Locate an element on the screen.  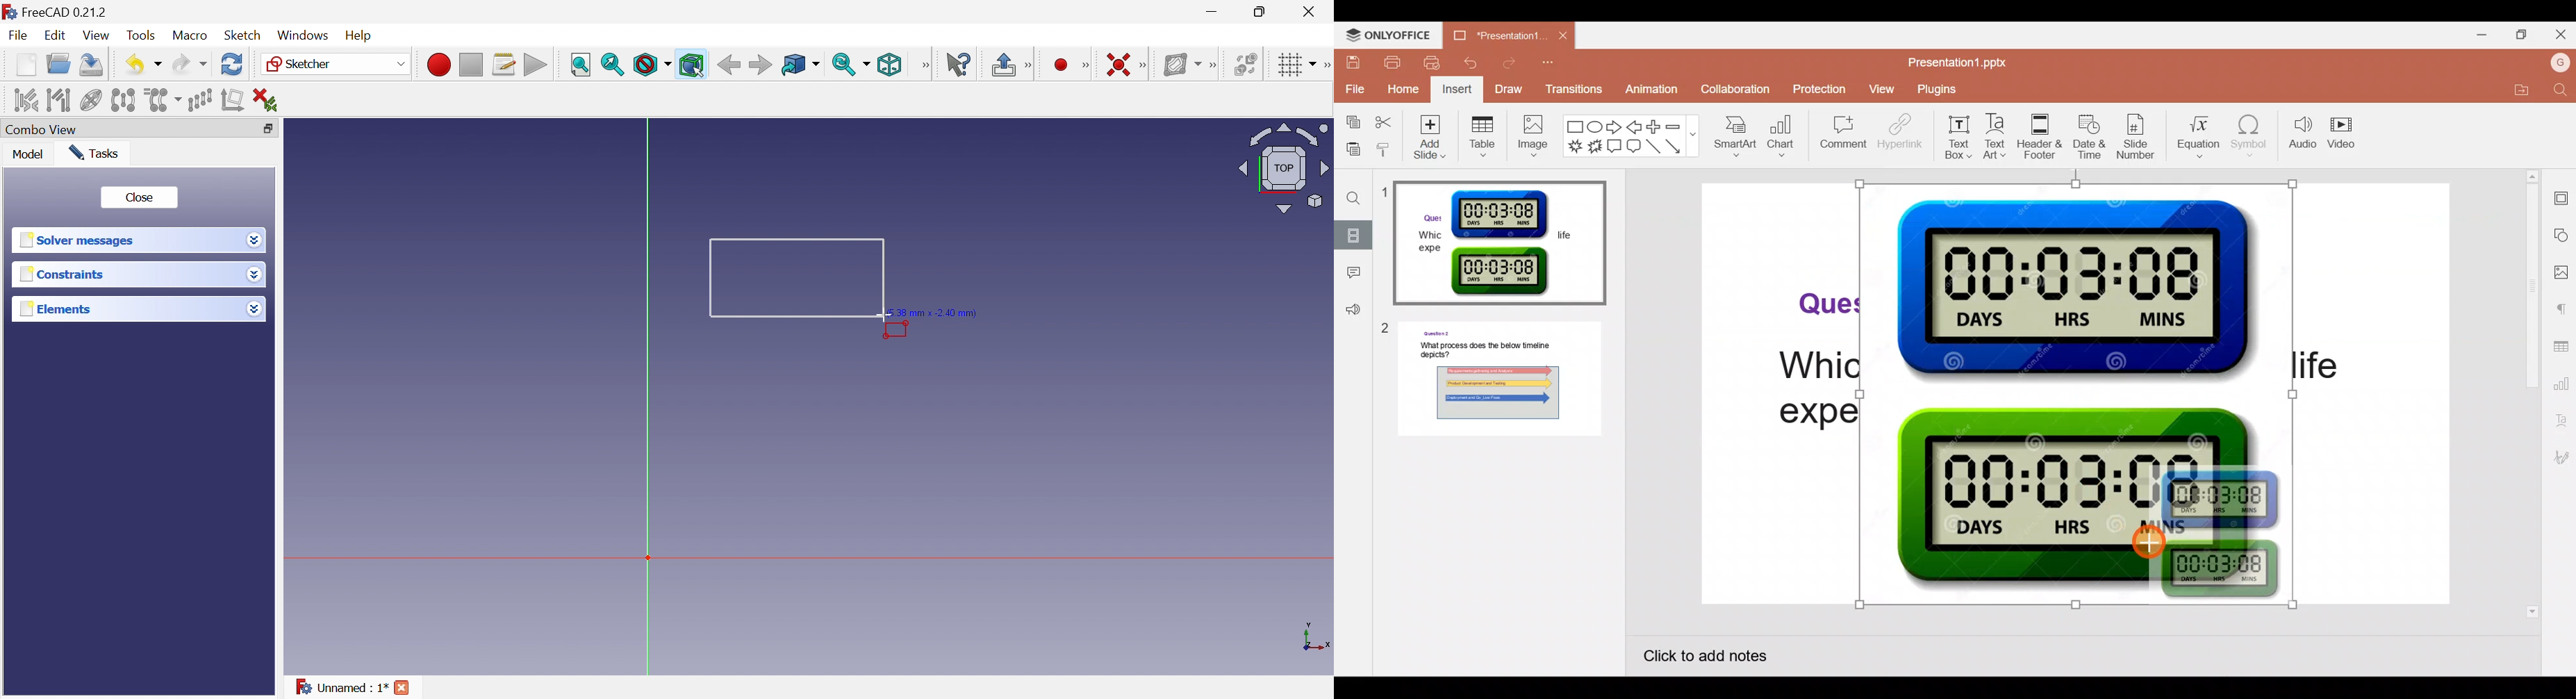
Redo is located at coordinates (188, 64).